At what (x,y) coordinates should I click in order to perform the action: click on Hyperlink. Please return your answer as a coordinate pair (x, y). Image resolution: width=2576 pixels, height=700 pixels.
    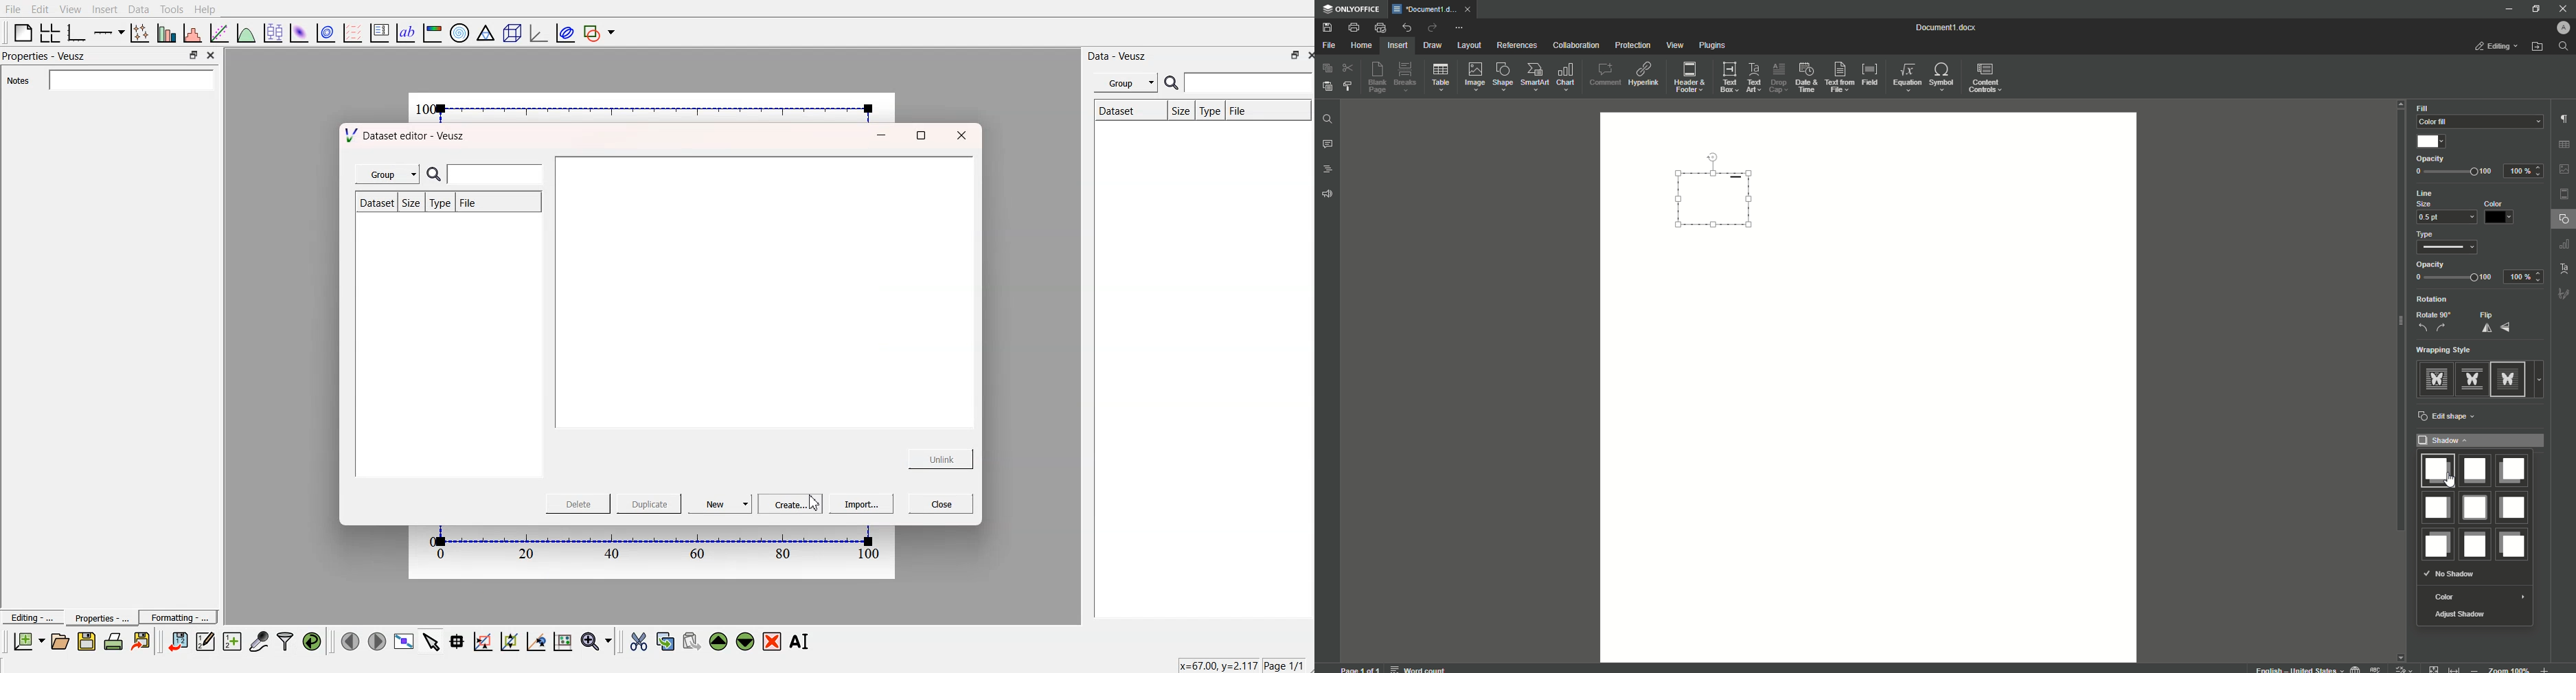
    Looking at the image, I should click on (1645, 74).